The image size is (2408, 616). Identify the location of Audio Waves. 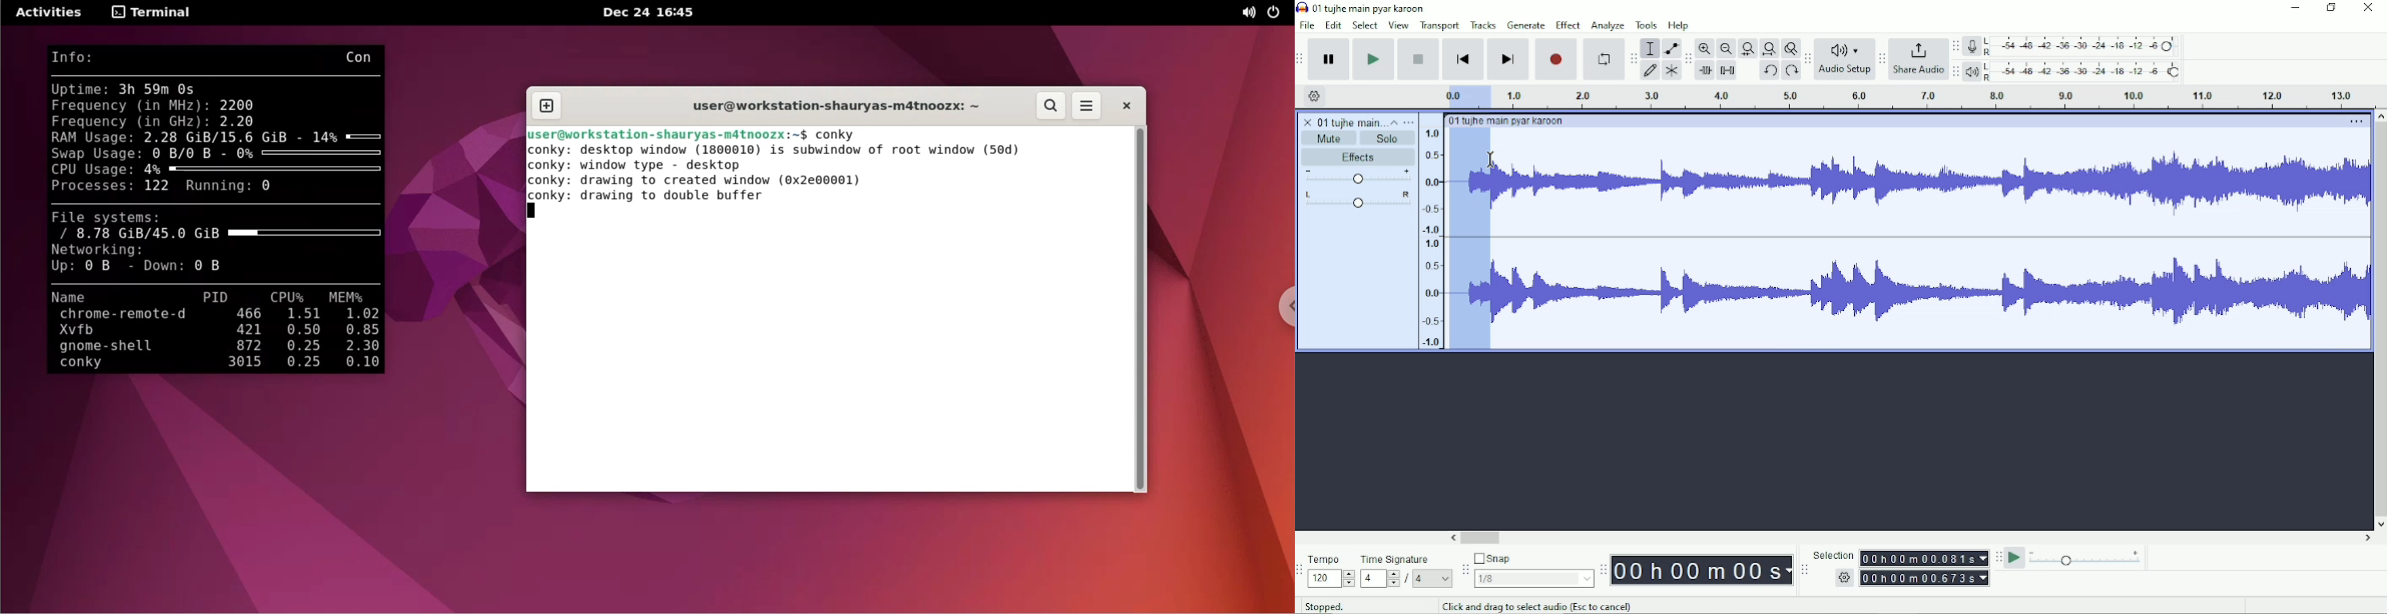
(1932, 293).